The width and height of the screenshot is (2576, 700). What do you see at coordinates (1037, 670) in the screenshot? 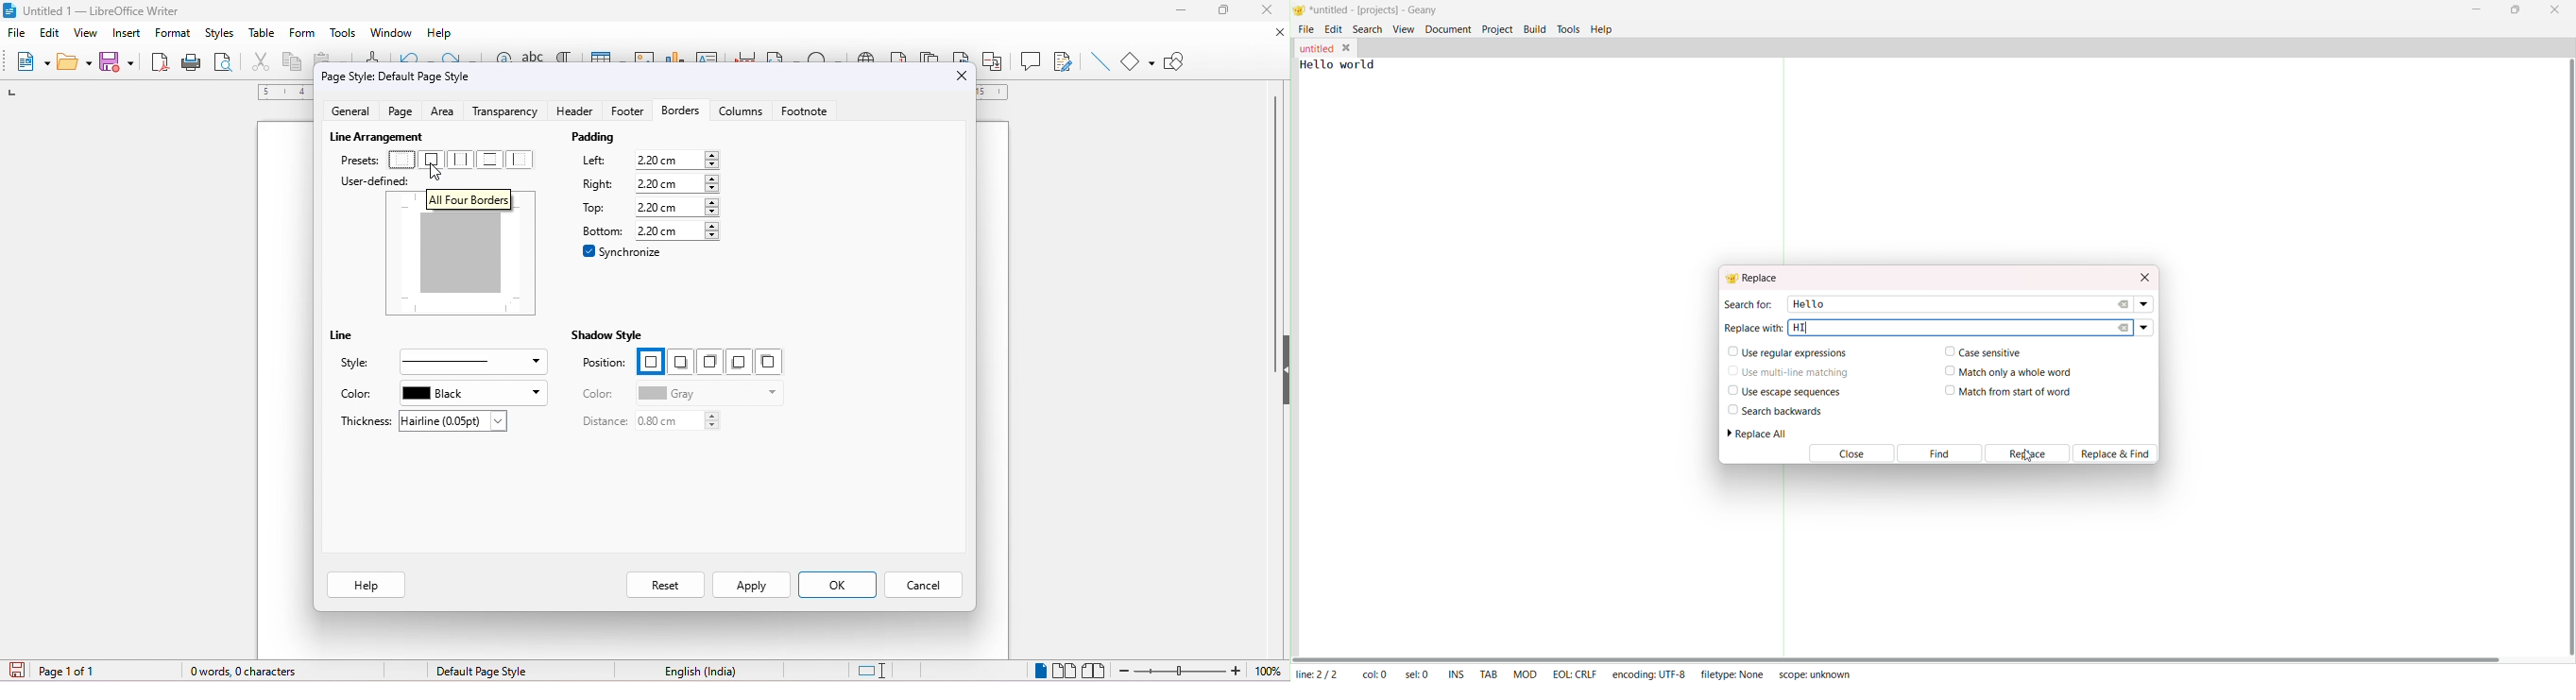
I see `single page view` at bounding box center [1037, 670].